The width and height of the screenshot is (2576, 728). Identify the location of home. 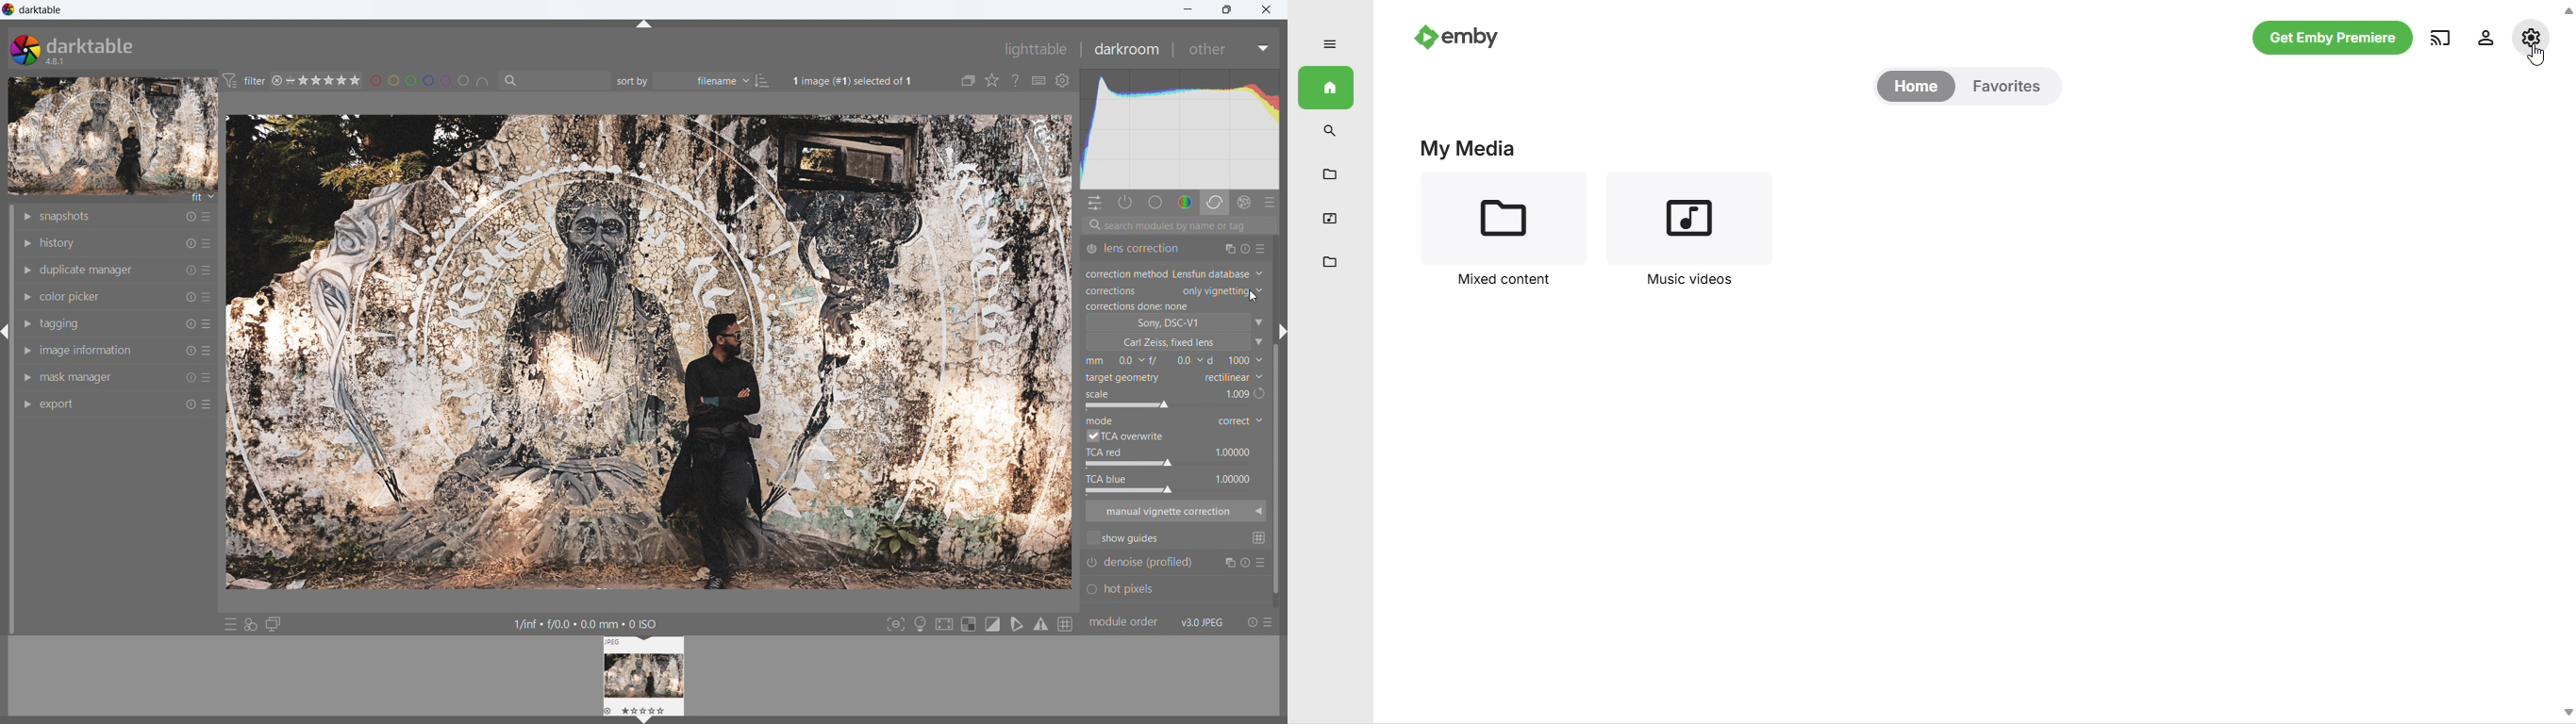
(1327, 87).